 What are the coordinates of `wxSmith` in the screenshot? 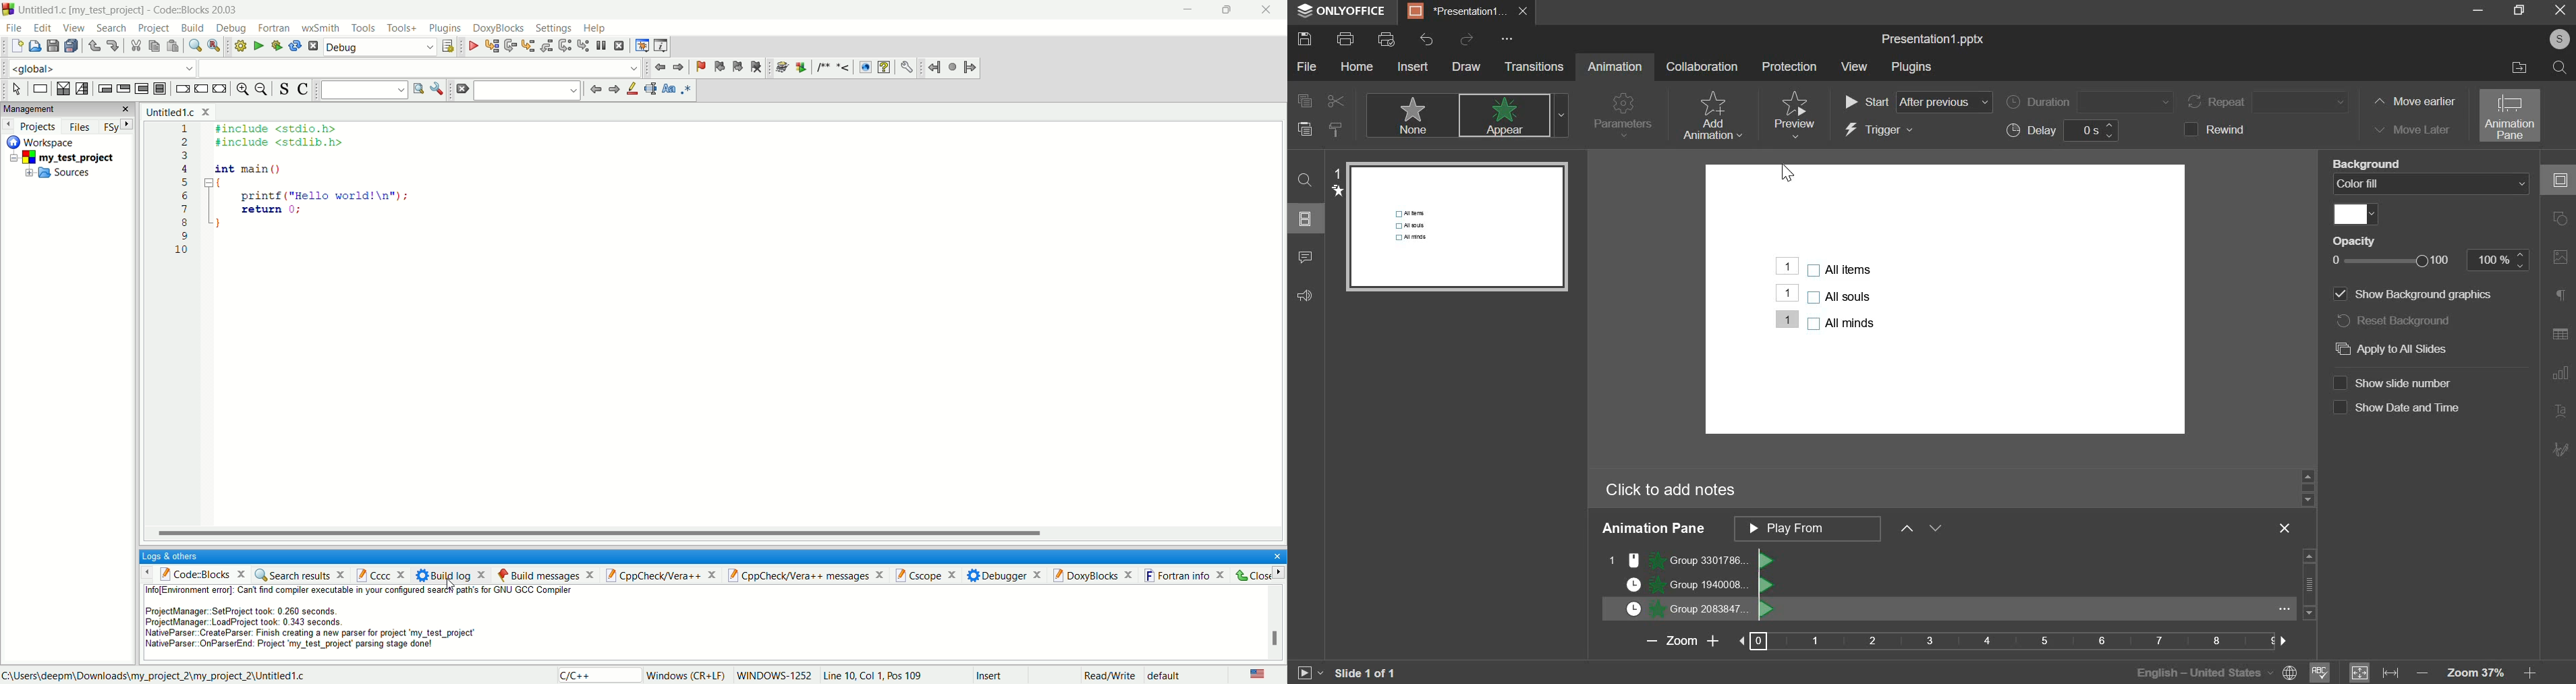 It's located at (320, 30).